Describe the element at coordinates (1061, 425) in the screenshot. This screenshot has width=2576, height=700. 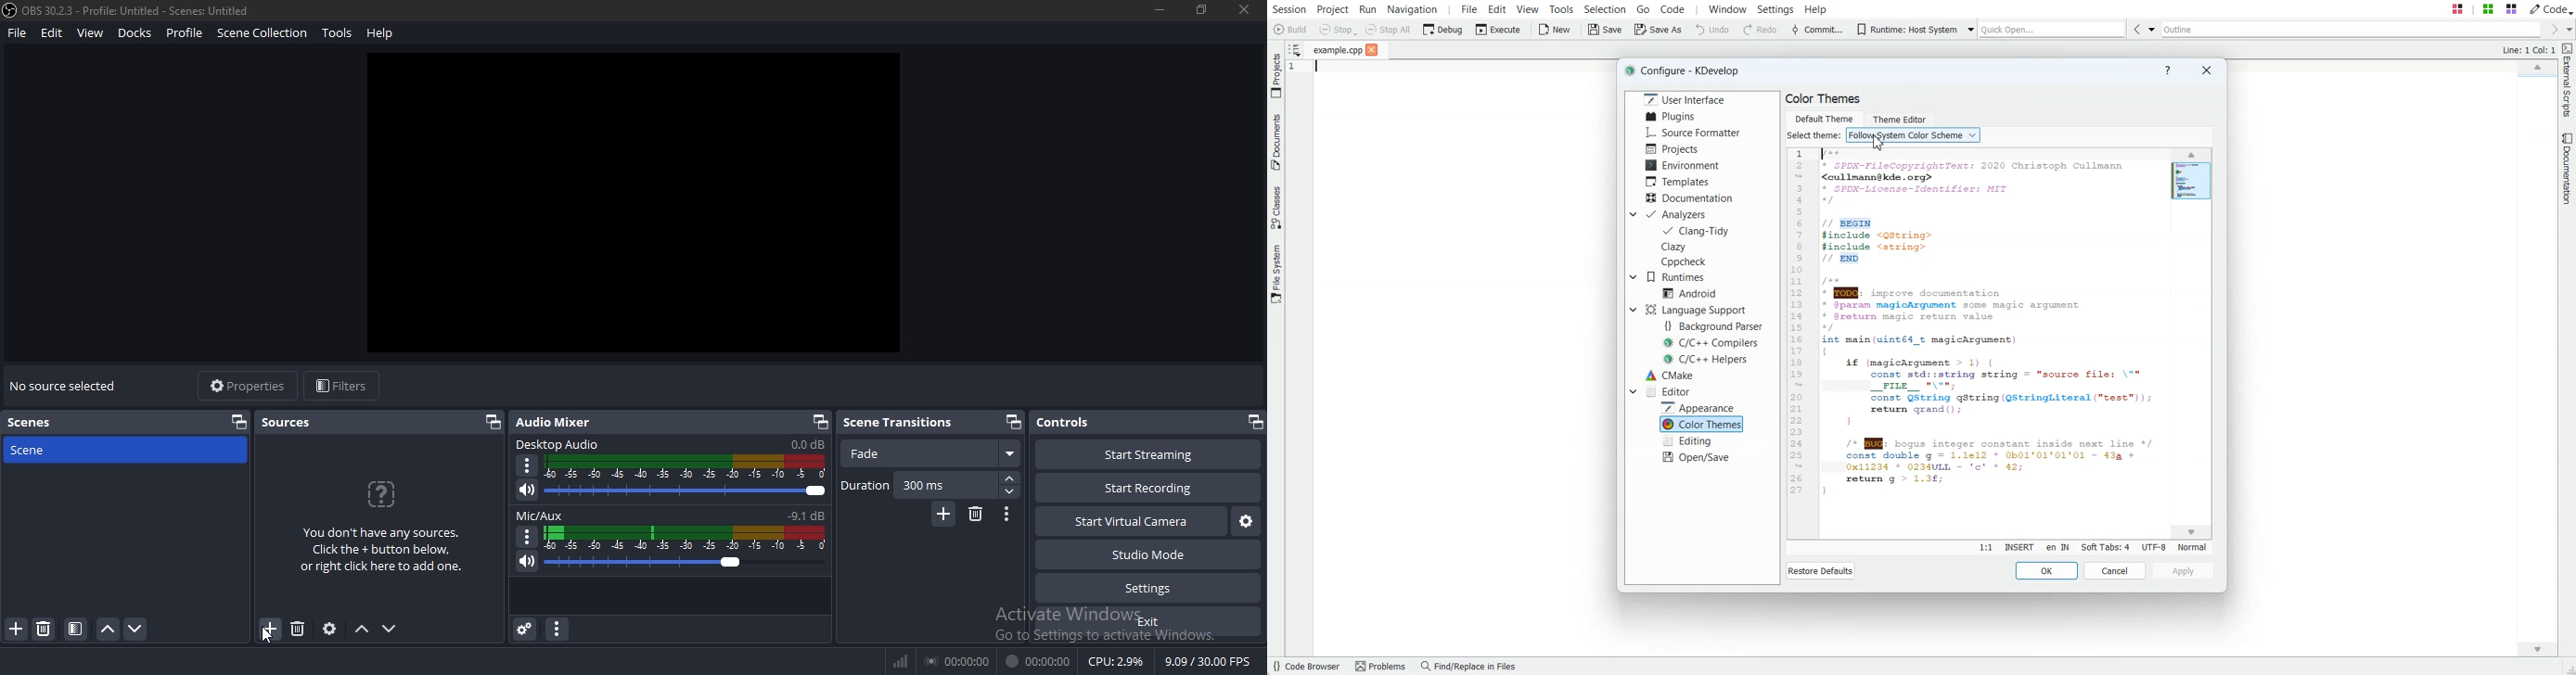
I see `controls` at that location.